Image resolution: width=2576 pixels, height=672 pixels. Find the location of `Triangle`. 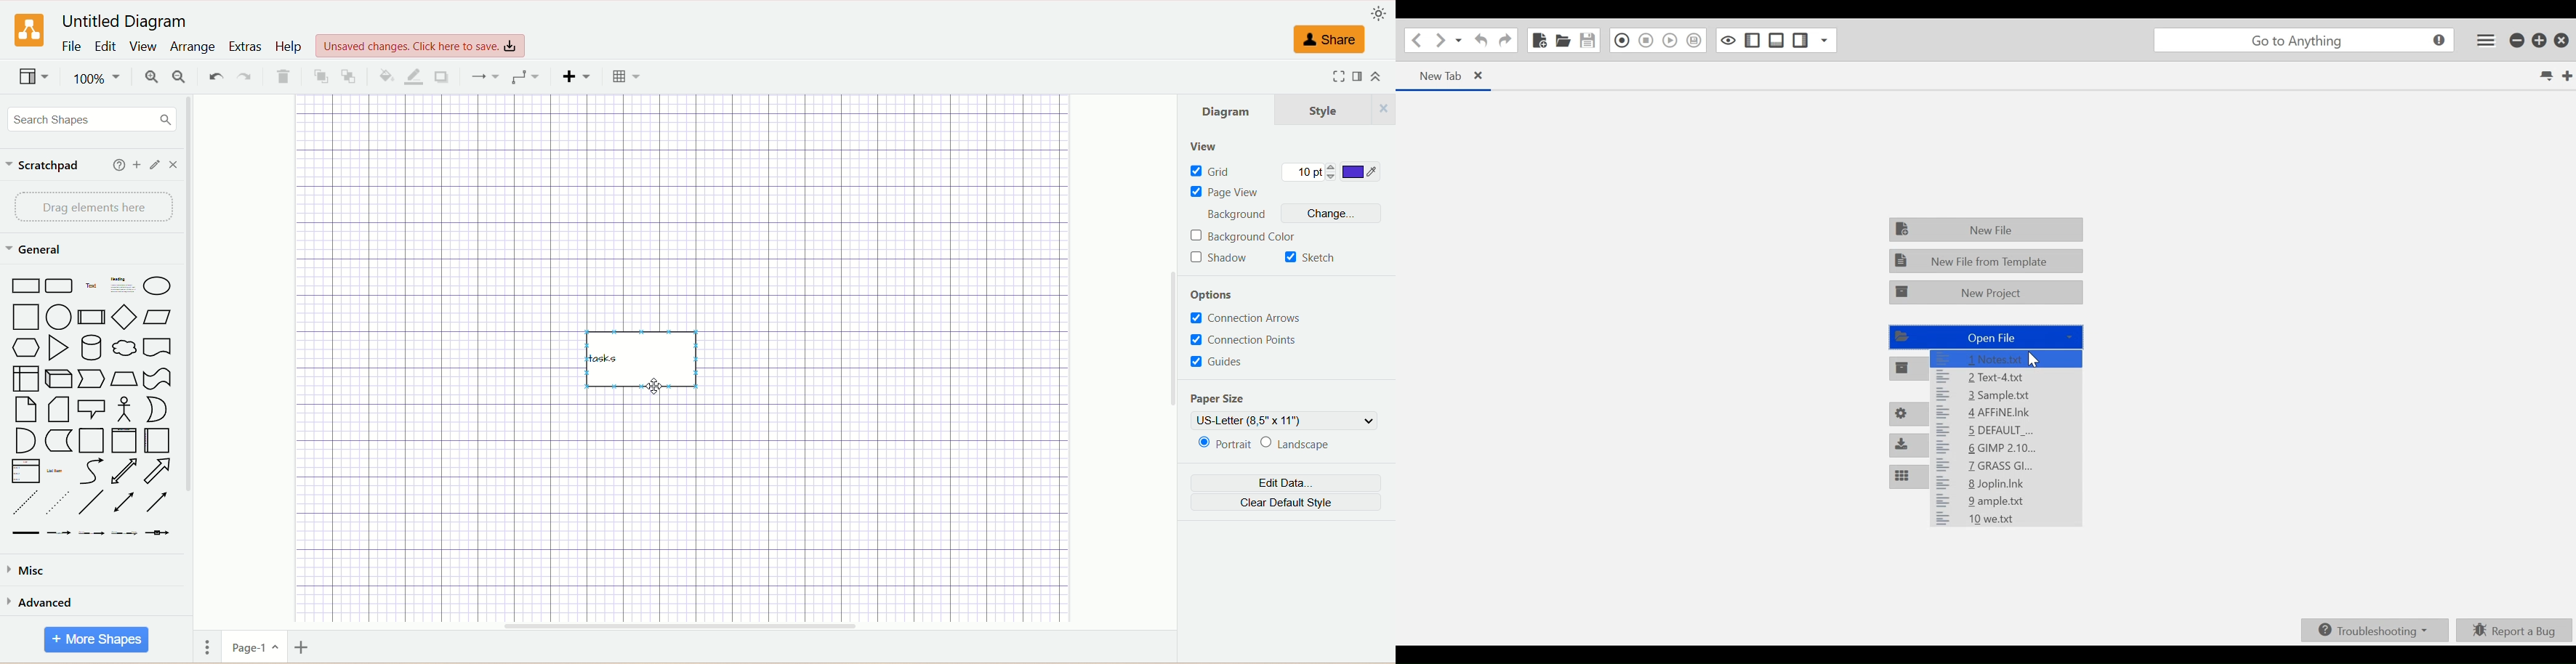

Triangle is located at coordinates (58, 348).